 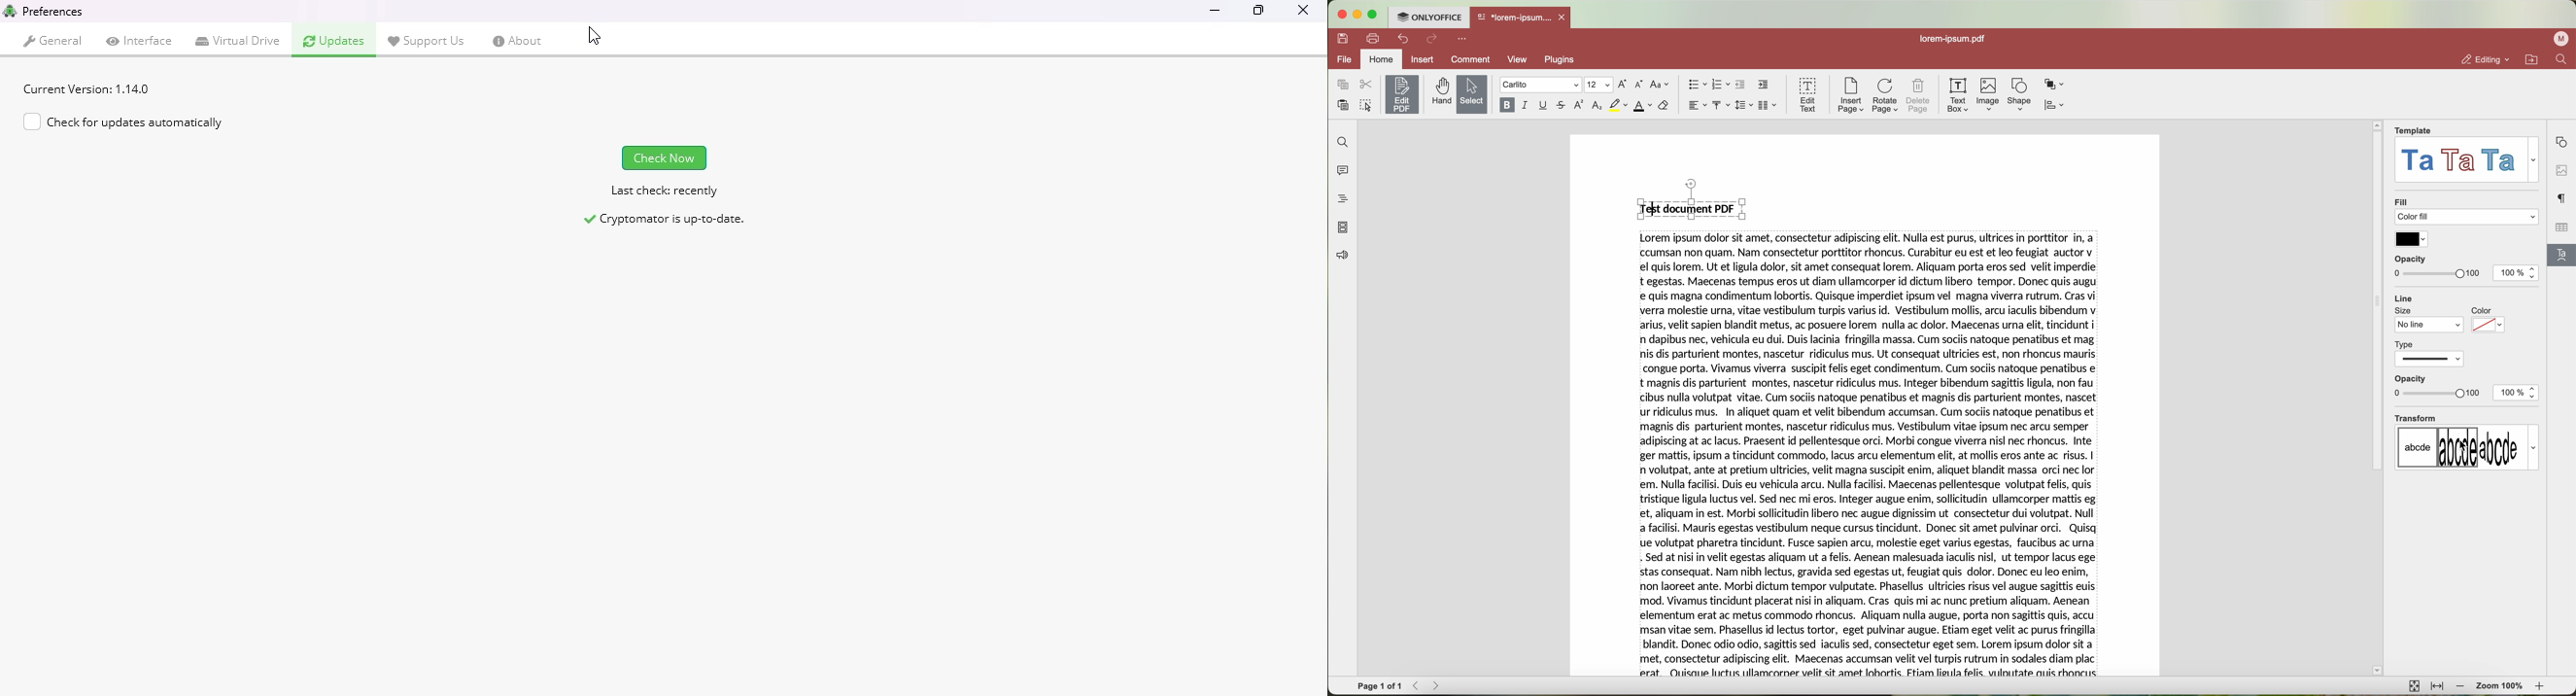 What do you see at coordinates (1342, 105) in the screenshot?
I see `paste` at bounding box center [1342, 105].